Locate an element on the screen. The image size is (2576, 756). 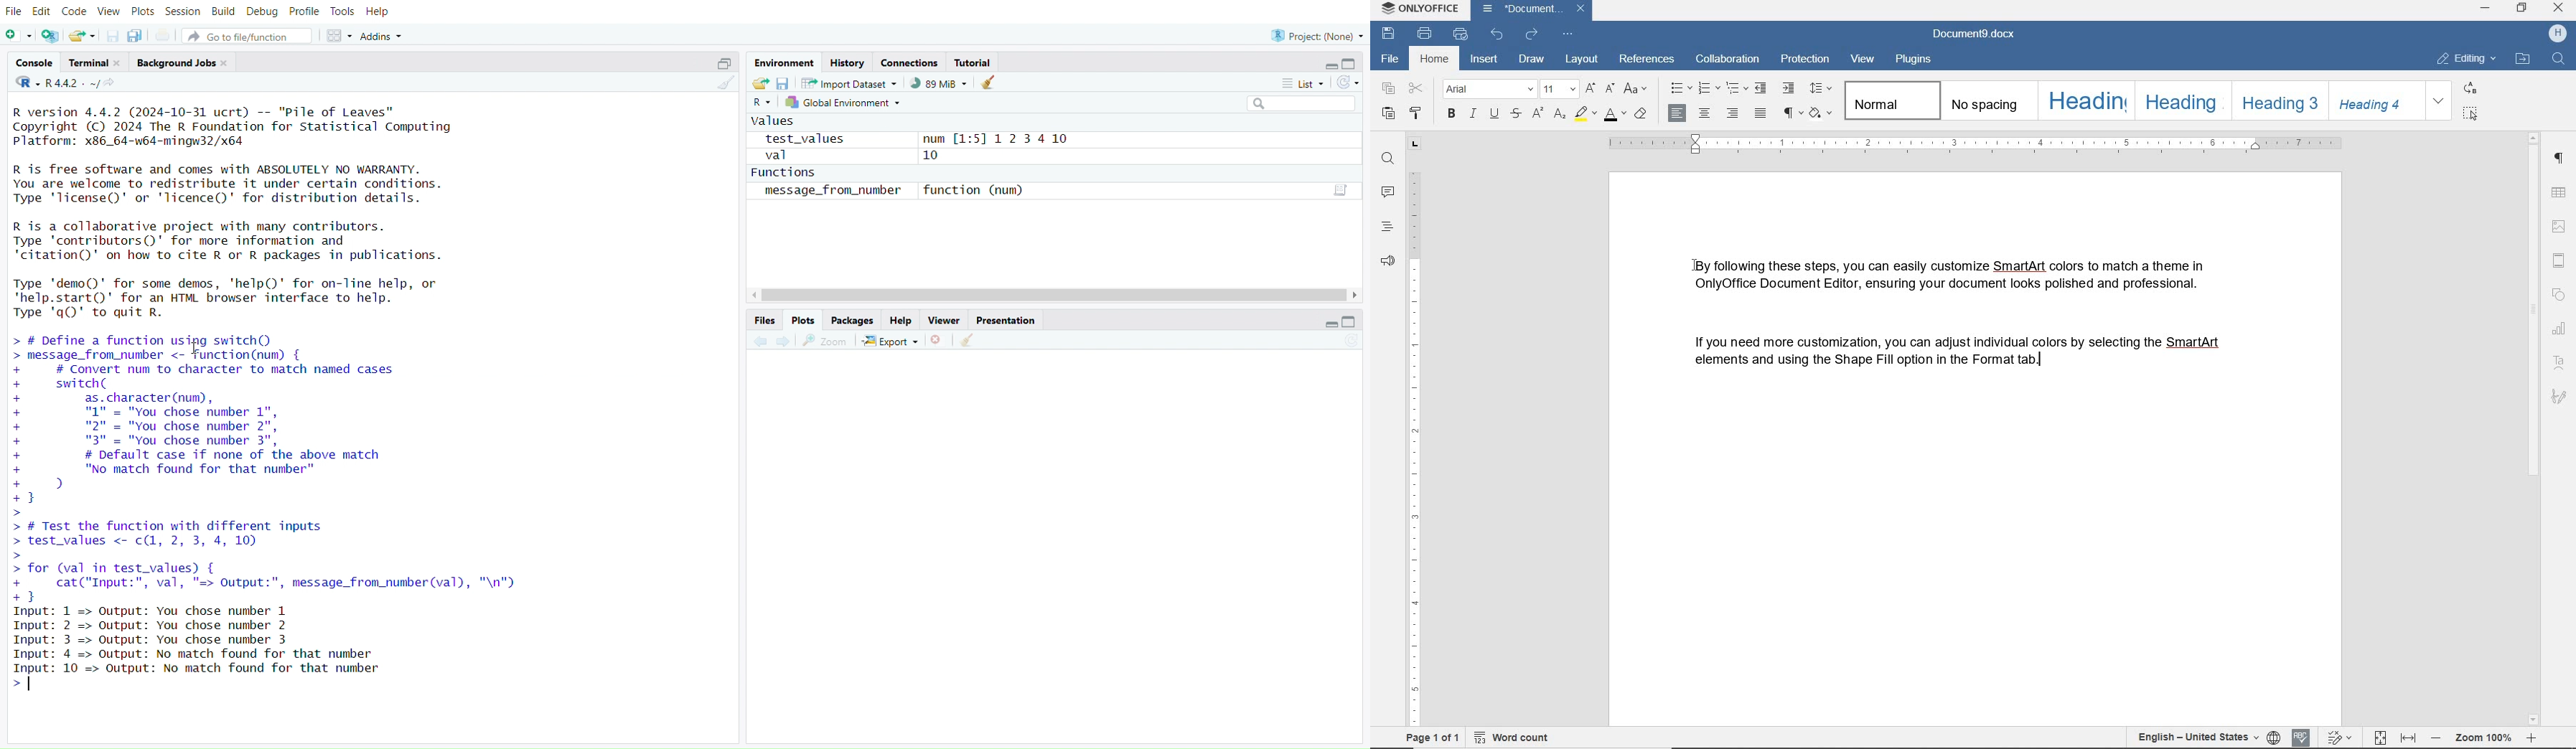
Tools is located at coordinates (346, 12).